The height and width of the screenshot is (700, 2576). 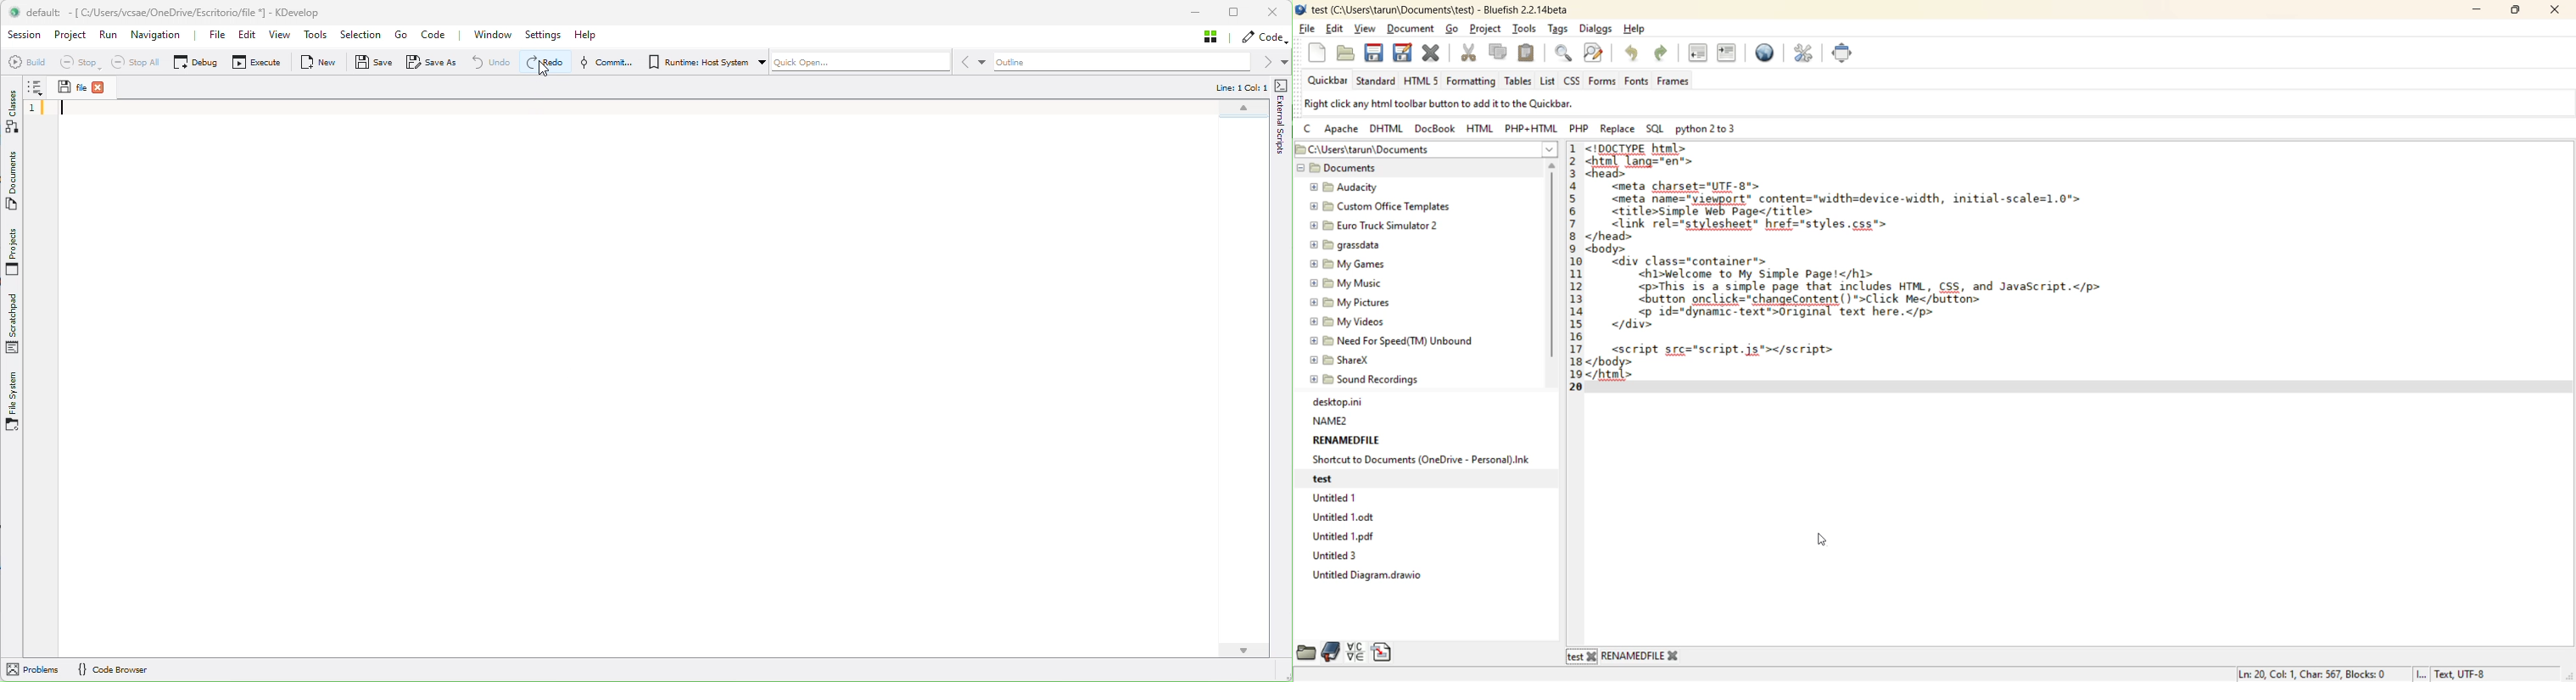 I want to click on Shortcut to Documents (OneDrive - Personal).Ink, so click(x=1422, y=459).